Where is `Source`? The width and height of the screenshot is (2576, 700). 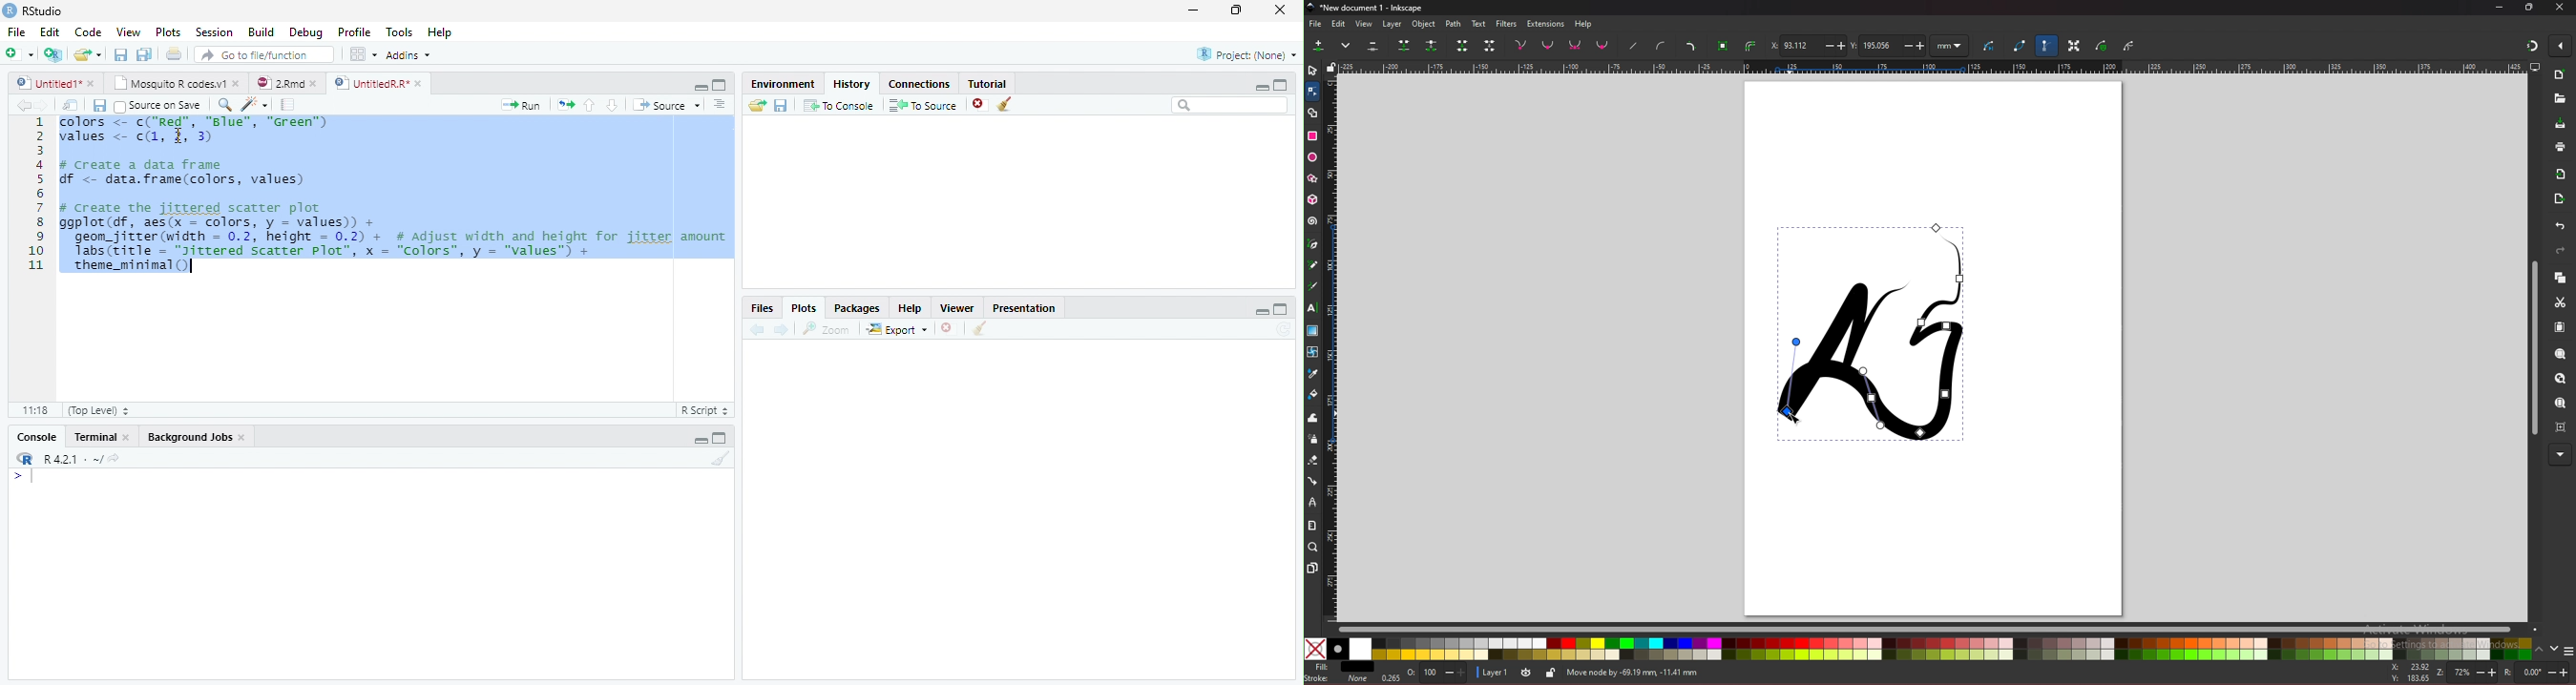
Source is located at coordinates (666, 105).